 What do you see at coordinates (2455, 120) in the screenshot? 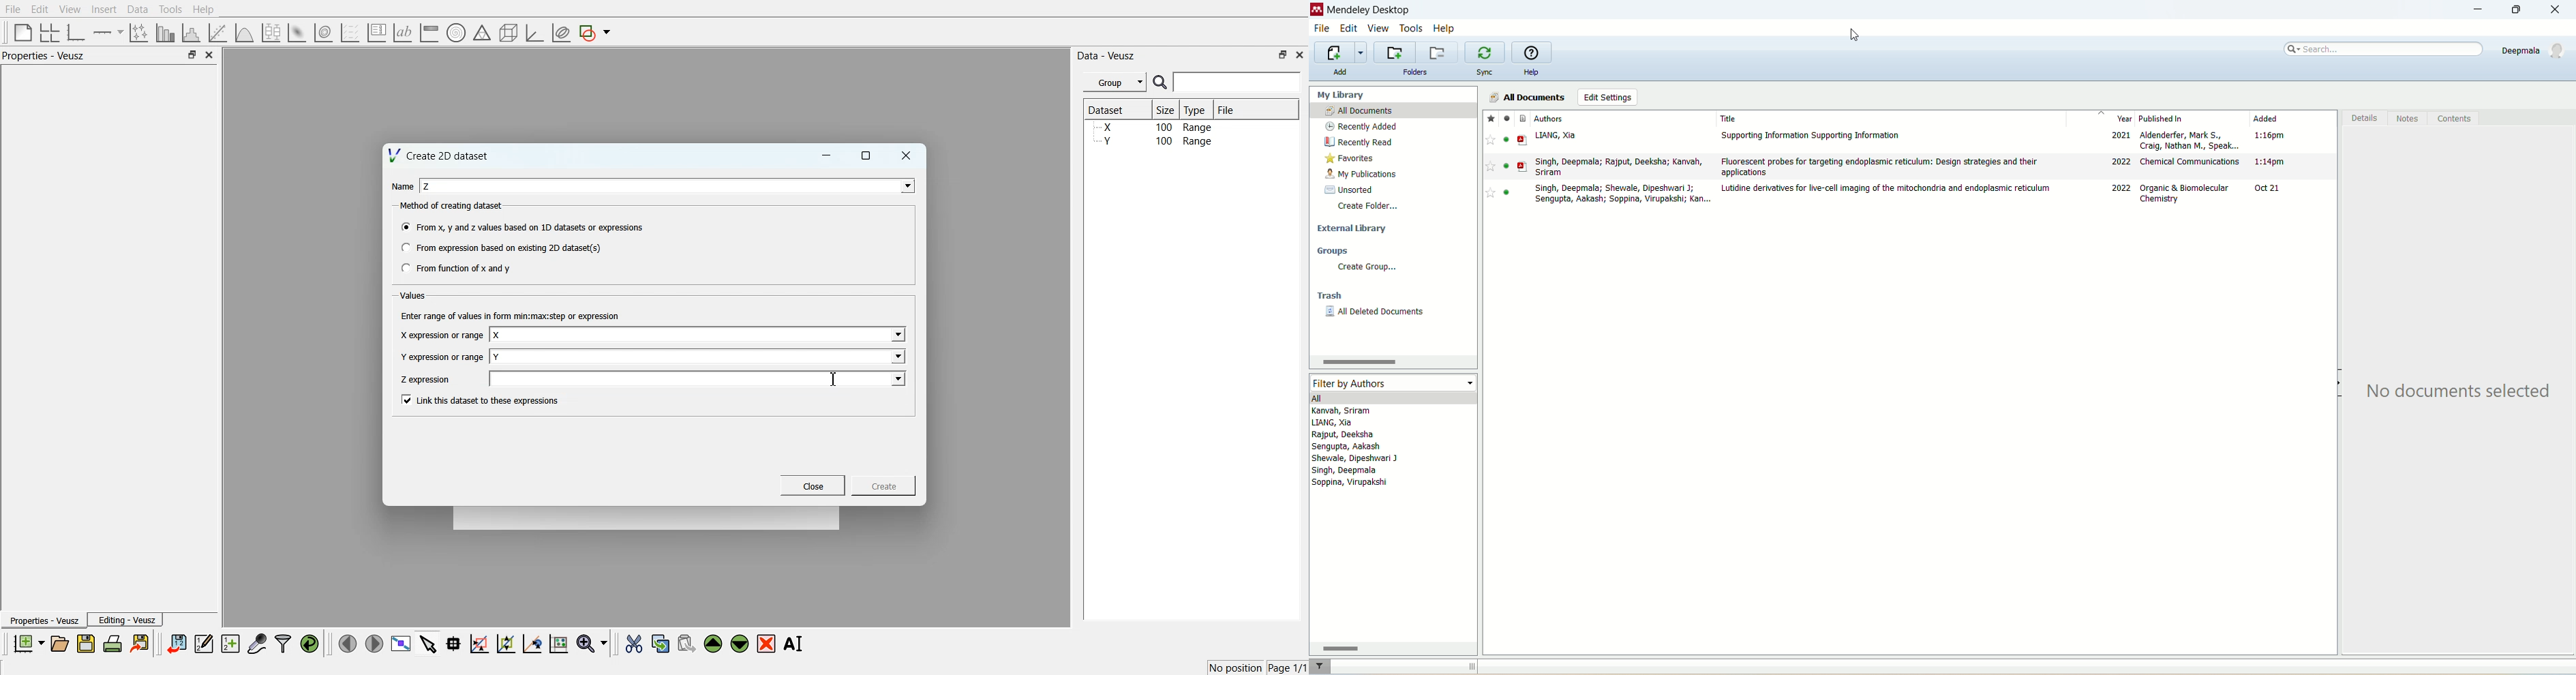
I see `contents` at bounding box center [2455, 120].